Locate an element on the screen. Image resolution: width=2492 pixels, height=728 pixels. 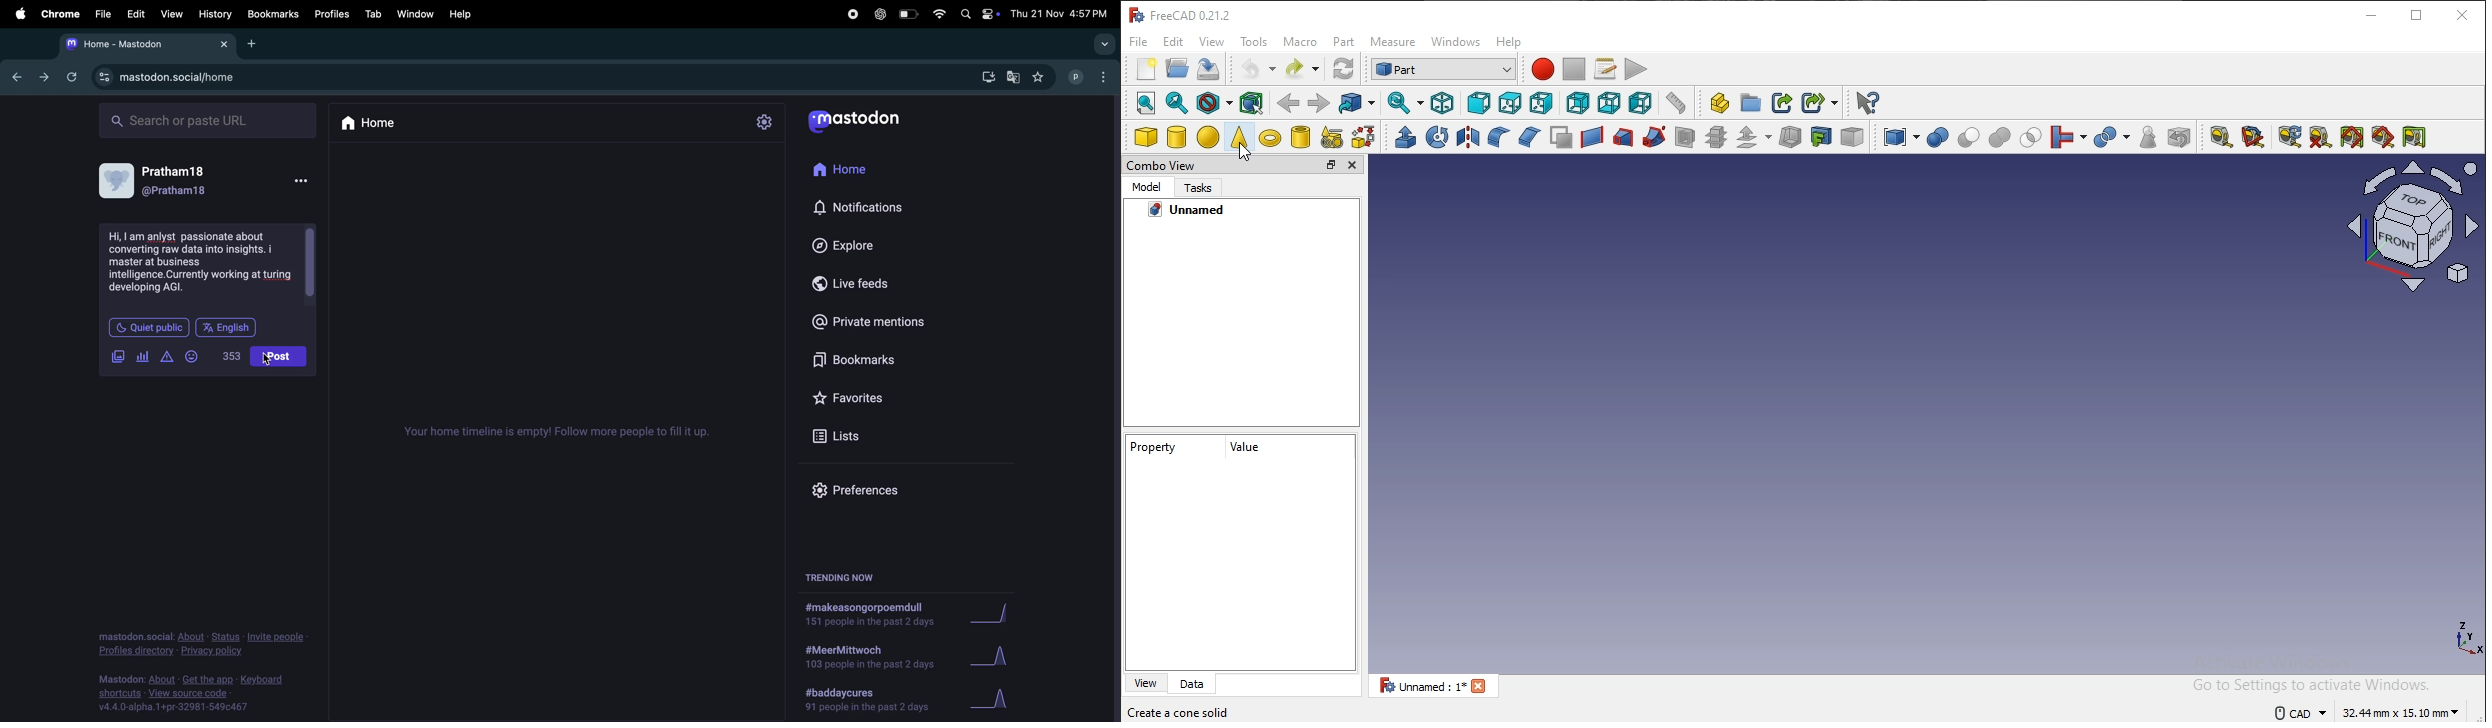
measure is located at coordinates (1392, 42).